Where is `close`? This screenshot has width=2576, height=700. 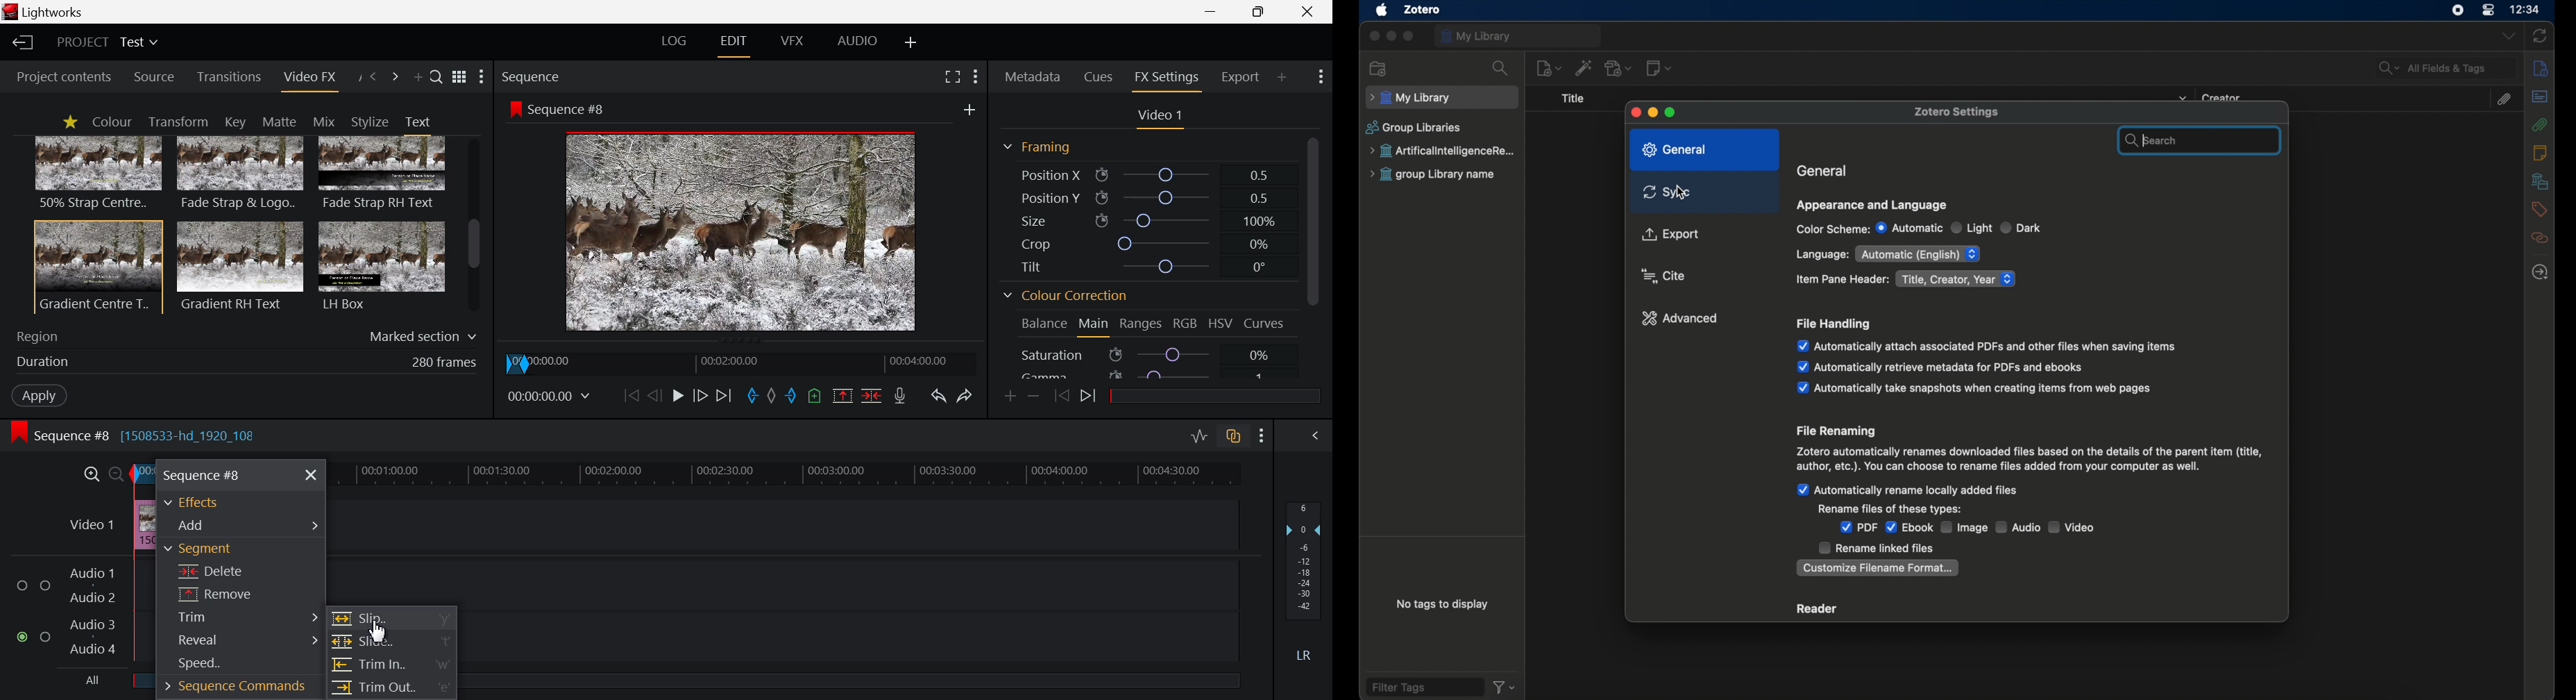 close is located at coordinates (1373, 37).